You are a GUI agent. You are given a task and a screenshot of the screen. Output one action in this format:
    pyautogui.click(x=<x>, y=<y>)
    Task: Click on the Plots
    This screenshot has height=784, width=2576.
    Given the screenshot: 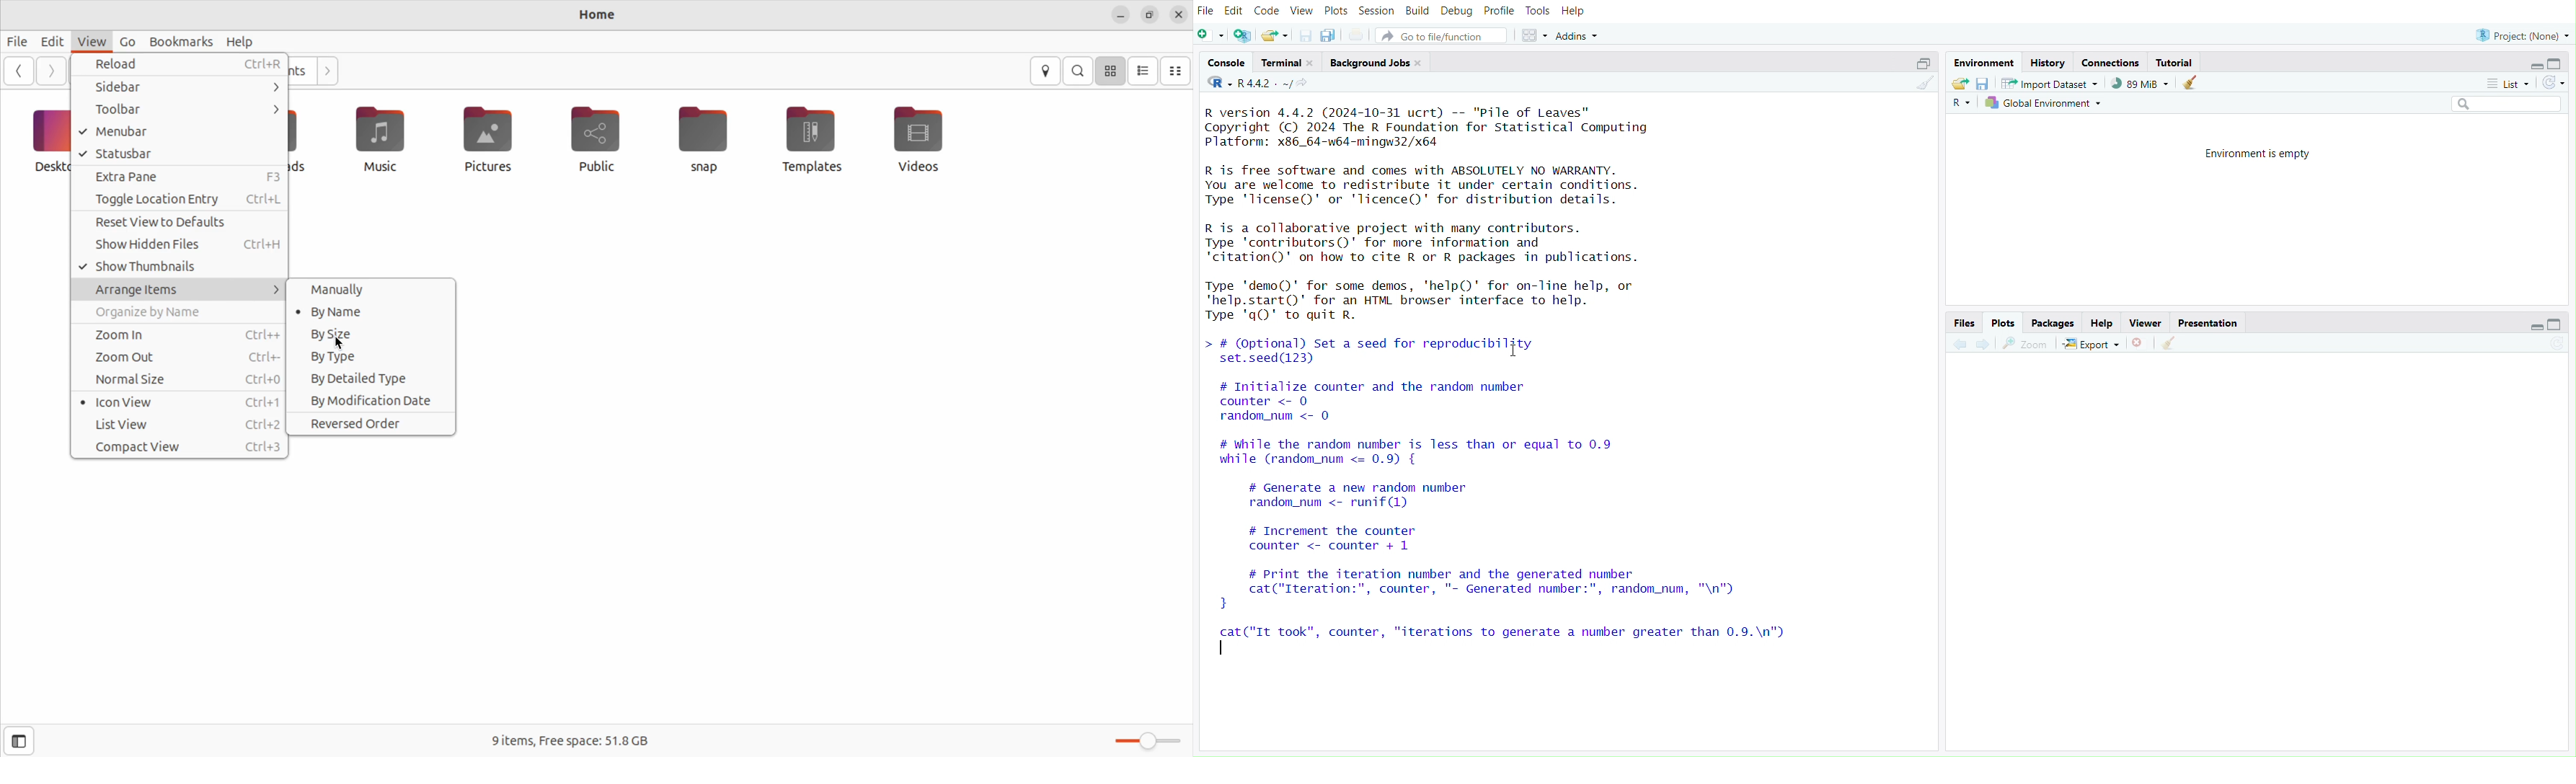 What is the action you would take?
    pyautogui.click(x=2005, y=321)
    